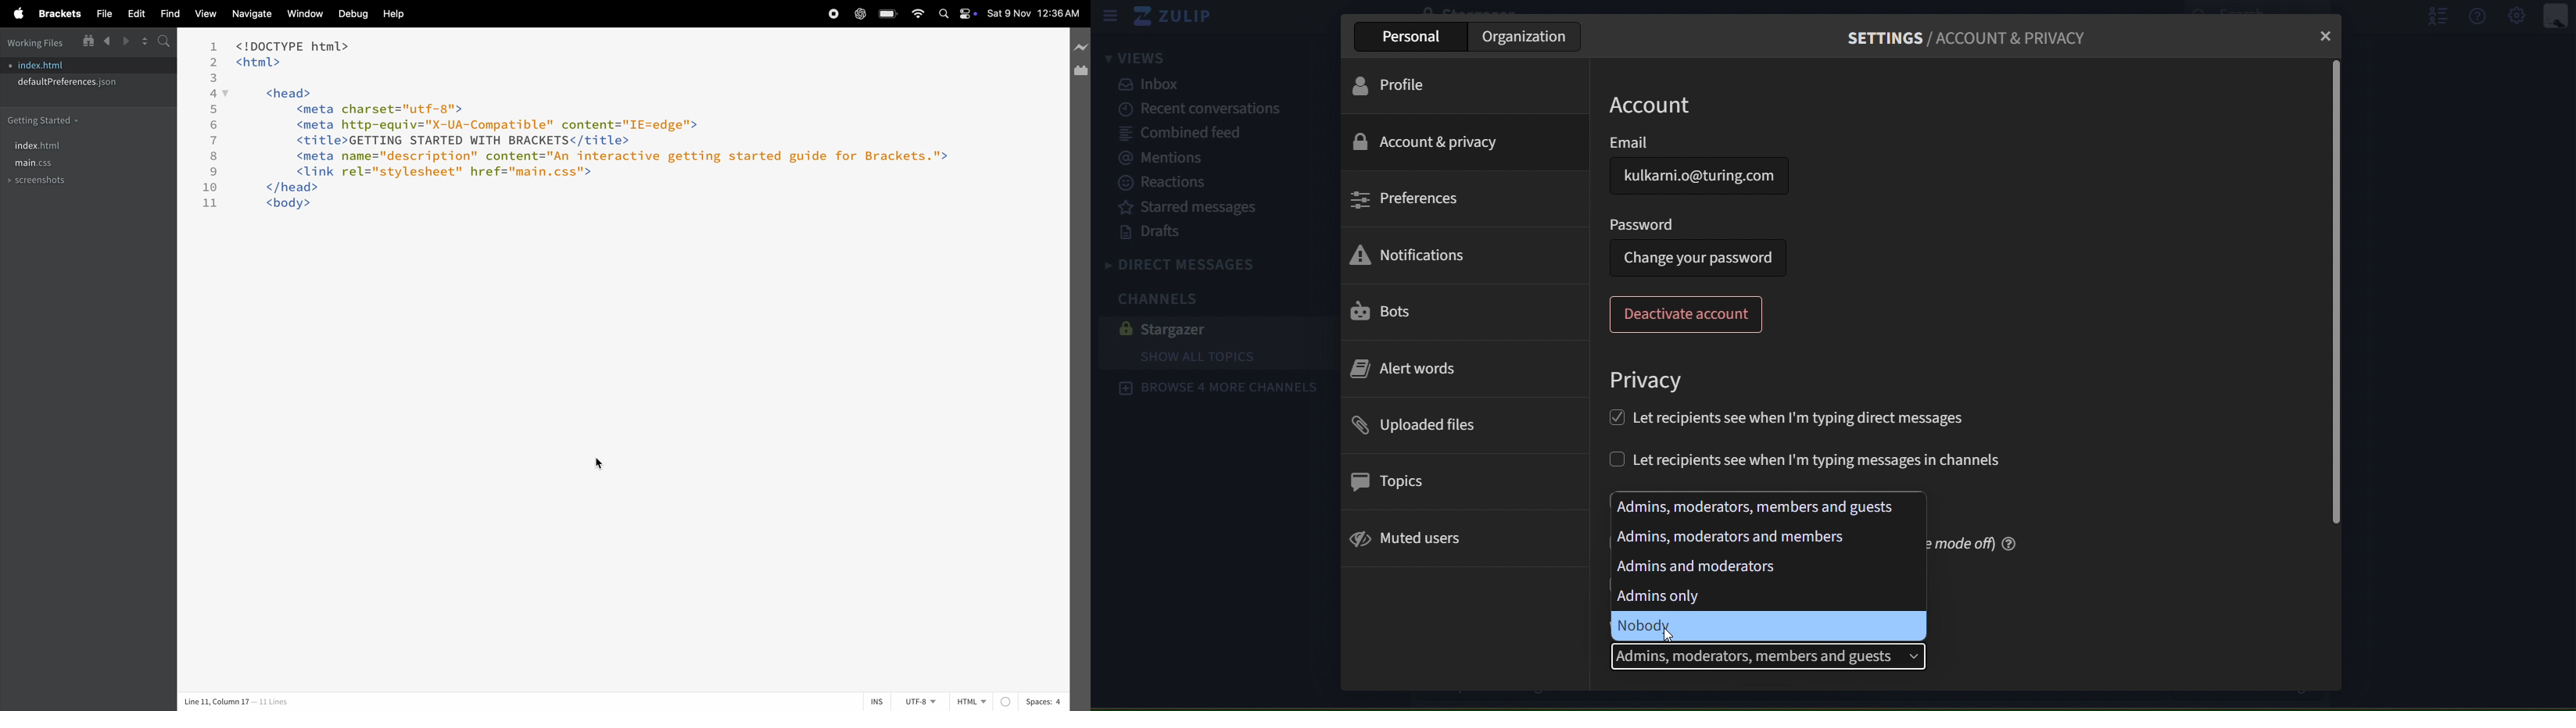  Describe the element at coordinates (2518, 17) in the screenshot. I see `main menu` at that location.